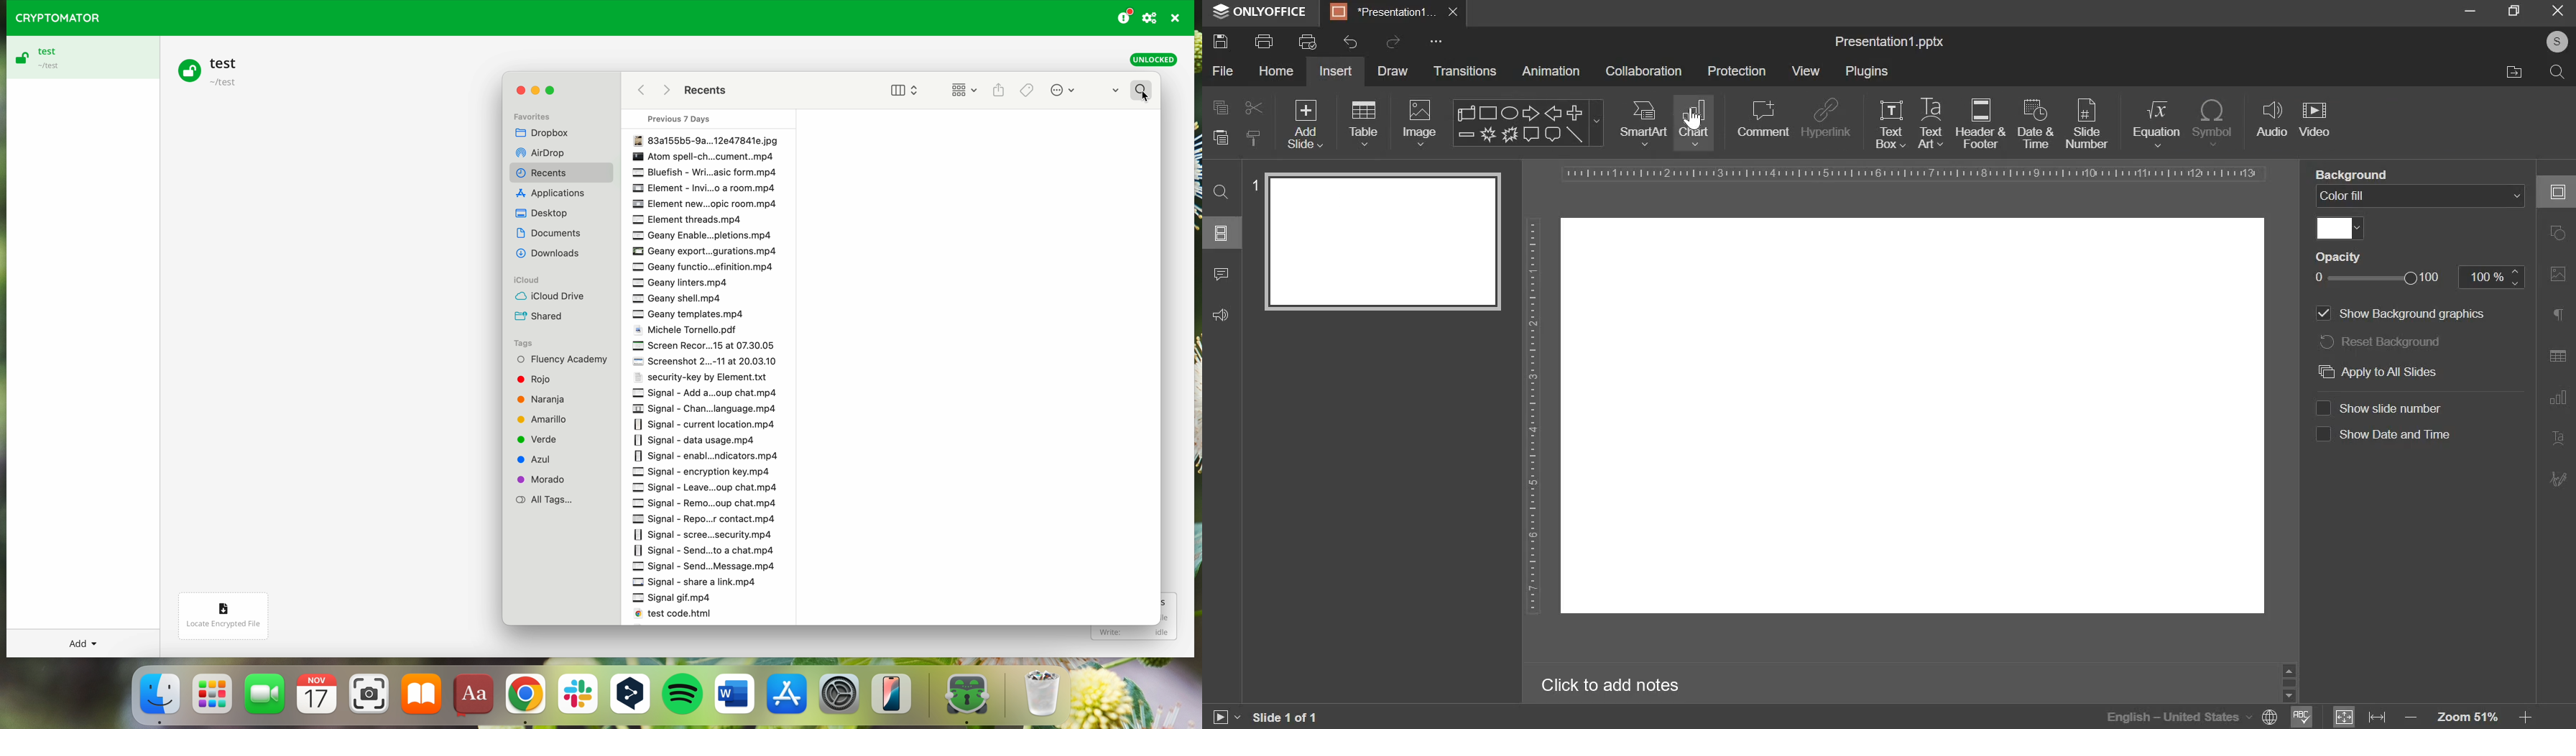 This screenshot has width=2576, height=756. What do you see at coordinates (2379, 717) in the screenshot?
I see `fit to width` at bounding box center [2379, 717].